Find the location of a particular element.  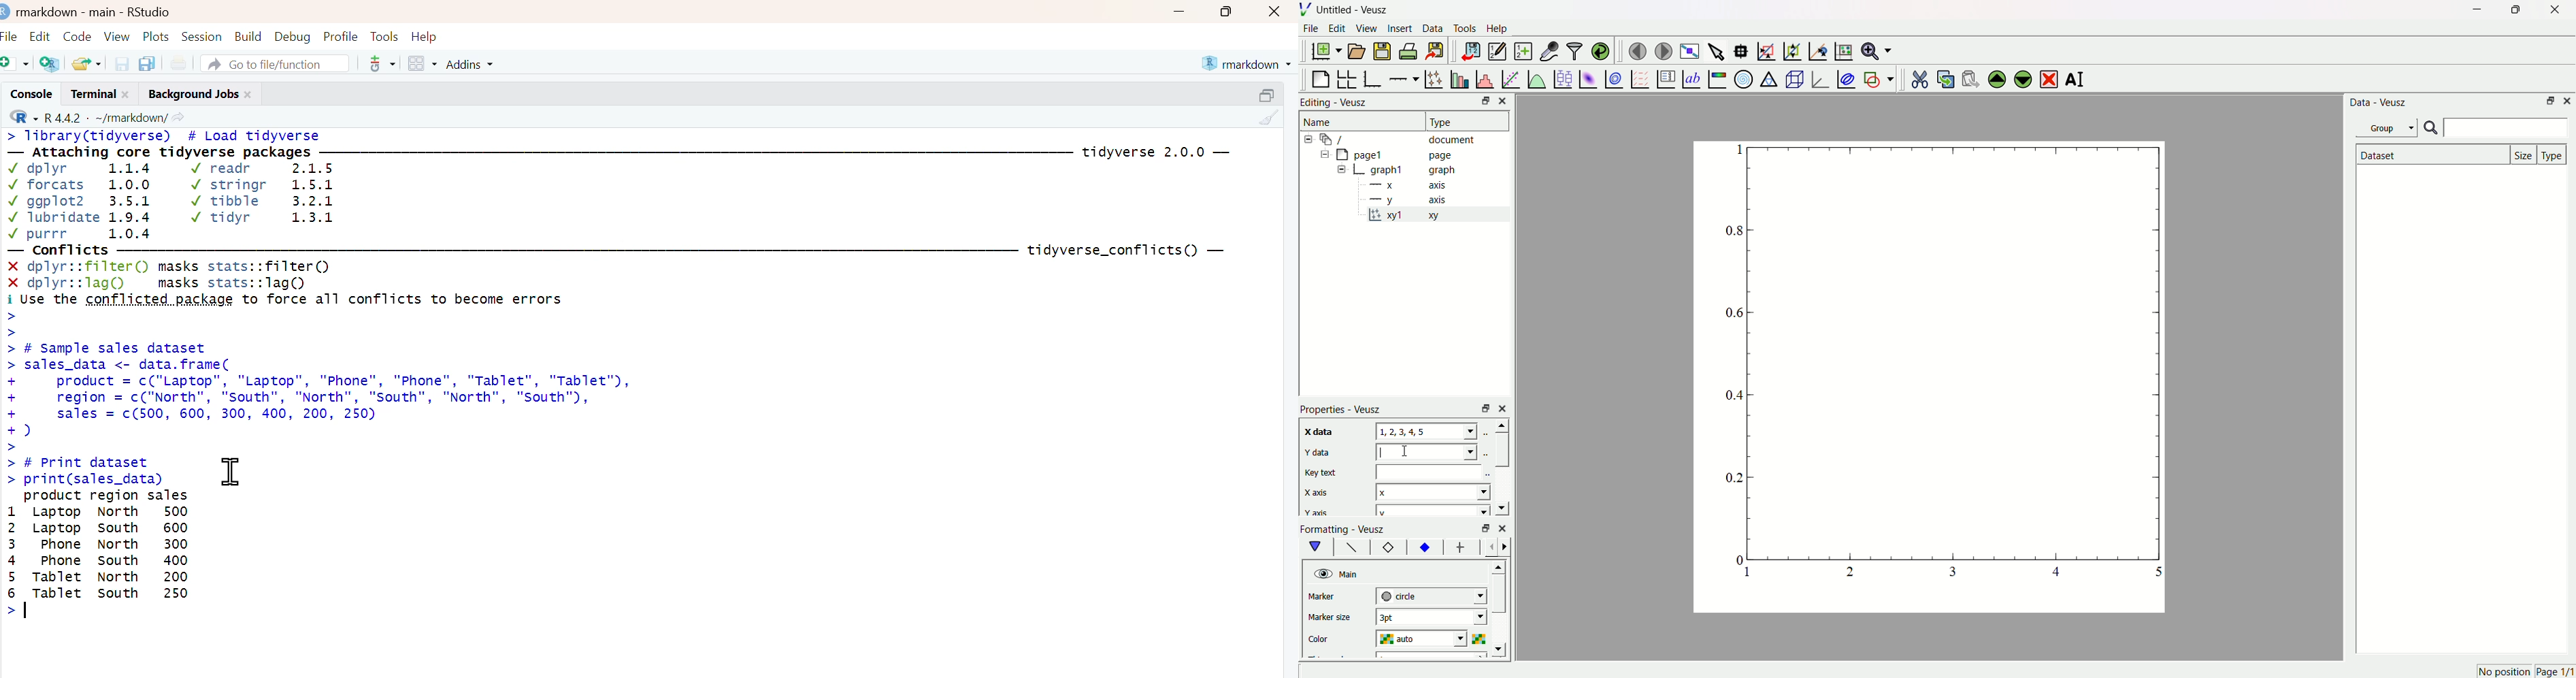

“document is located at coordinates (1404, 139).